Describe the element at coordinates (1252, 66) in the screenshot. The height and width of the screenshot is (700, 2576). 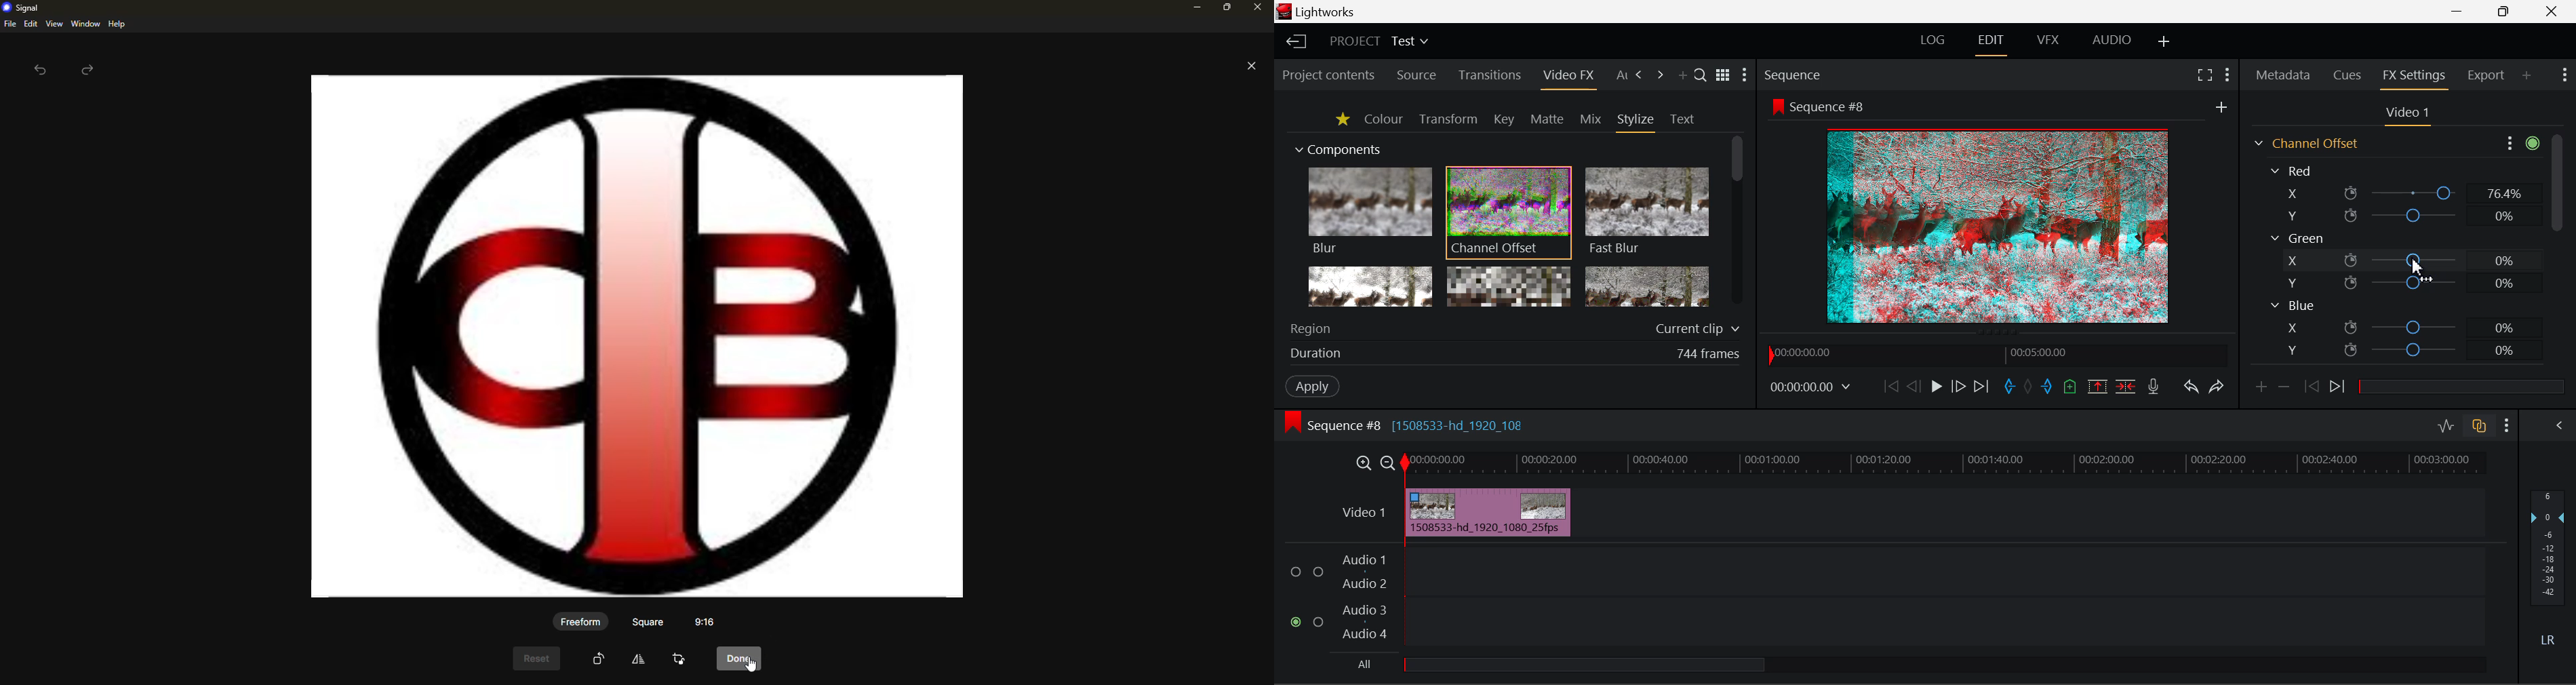
I see `close` at that location.